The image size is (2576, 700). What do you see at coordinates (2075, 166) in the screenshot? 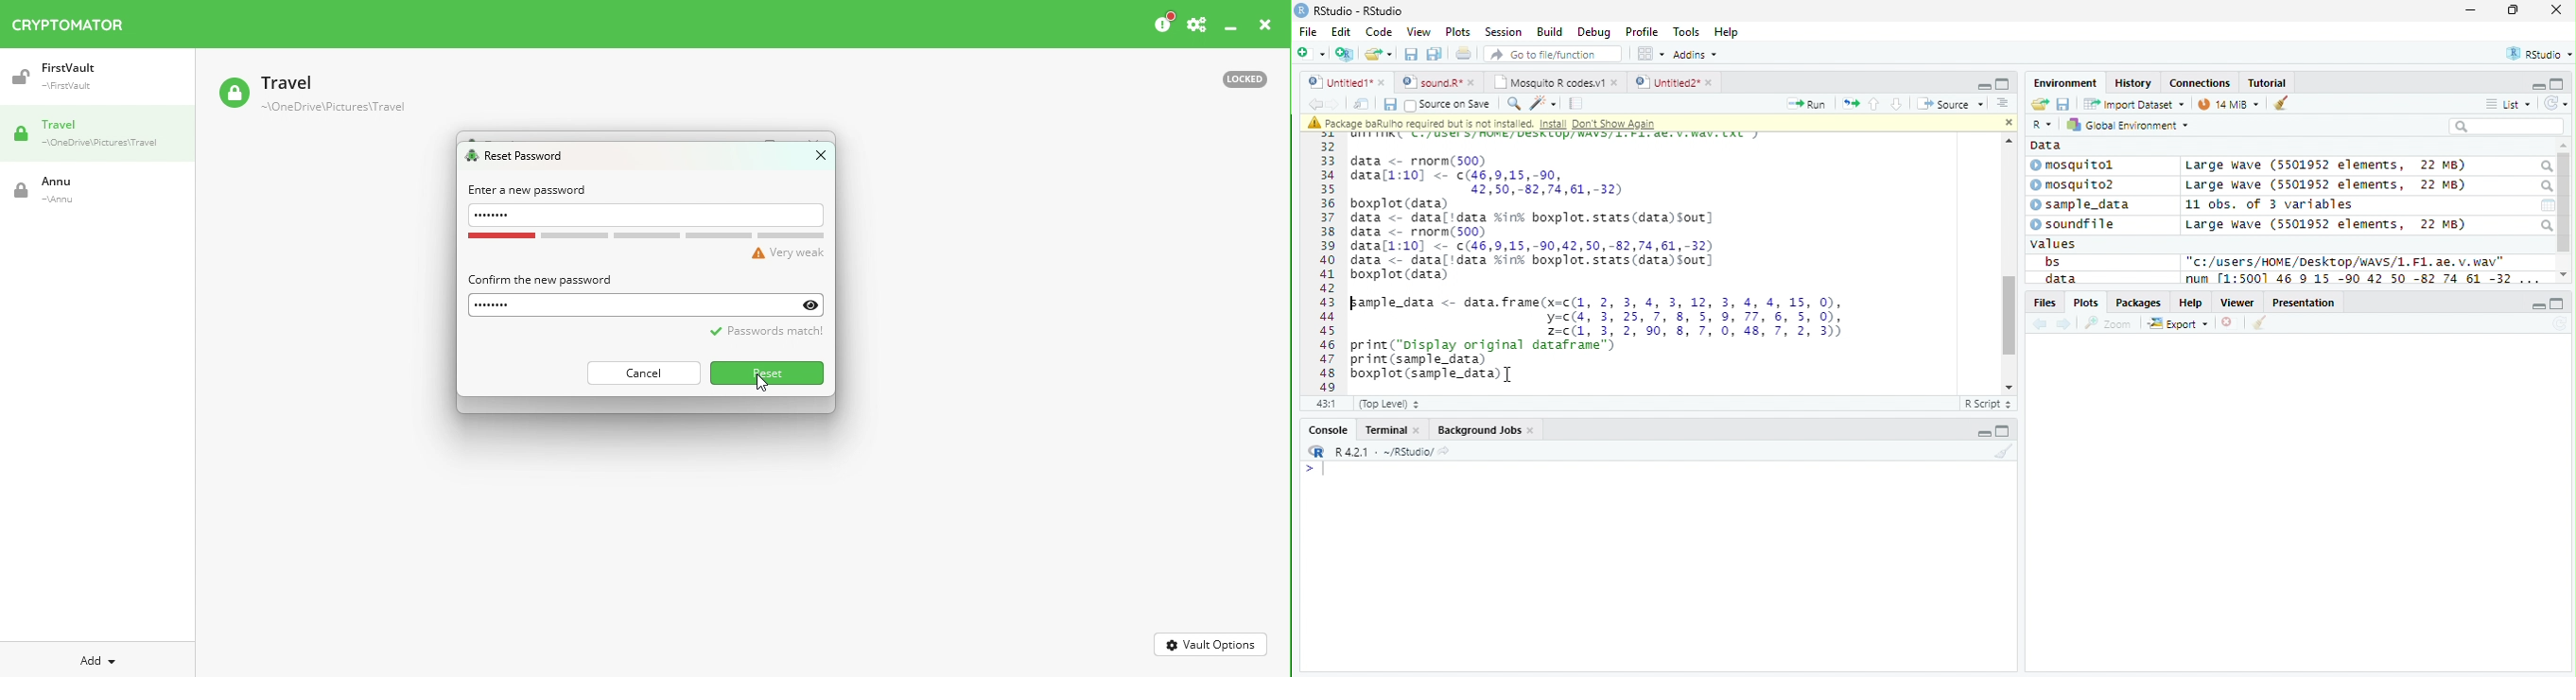
I see `mosquito1` at bounding box center [2075, 166].